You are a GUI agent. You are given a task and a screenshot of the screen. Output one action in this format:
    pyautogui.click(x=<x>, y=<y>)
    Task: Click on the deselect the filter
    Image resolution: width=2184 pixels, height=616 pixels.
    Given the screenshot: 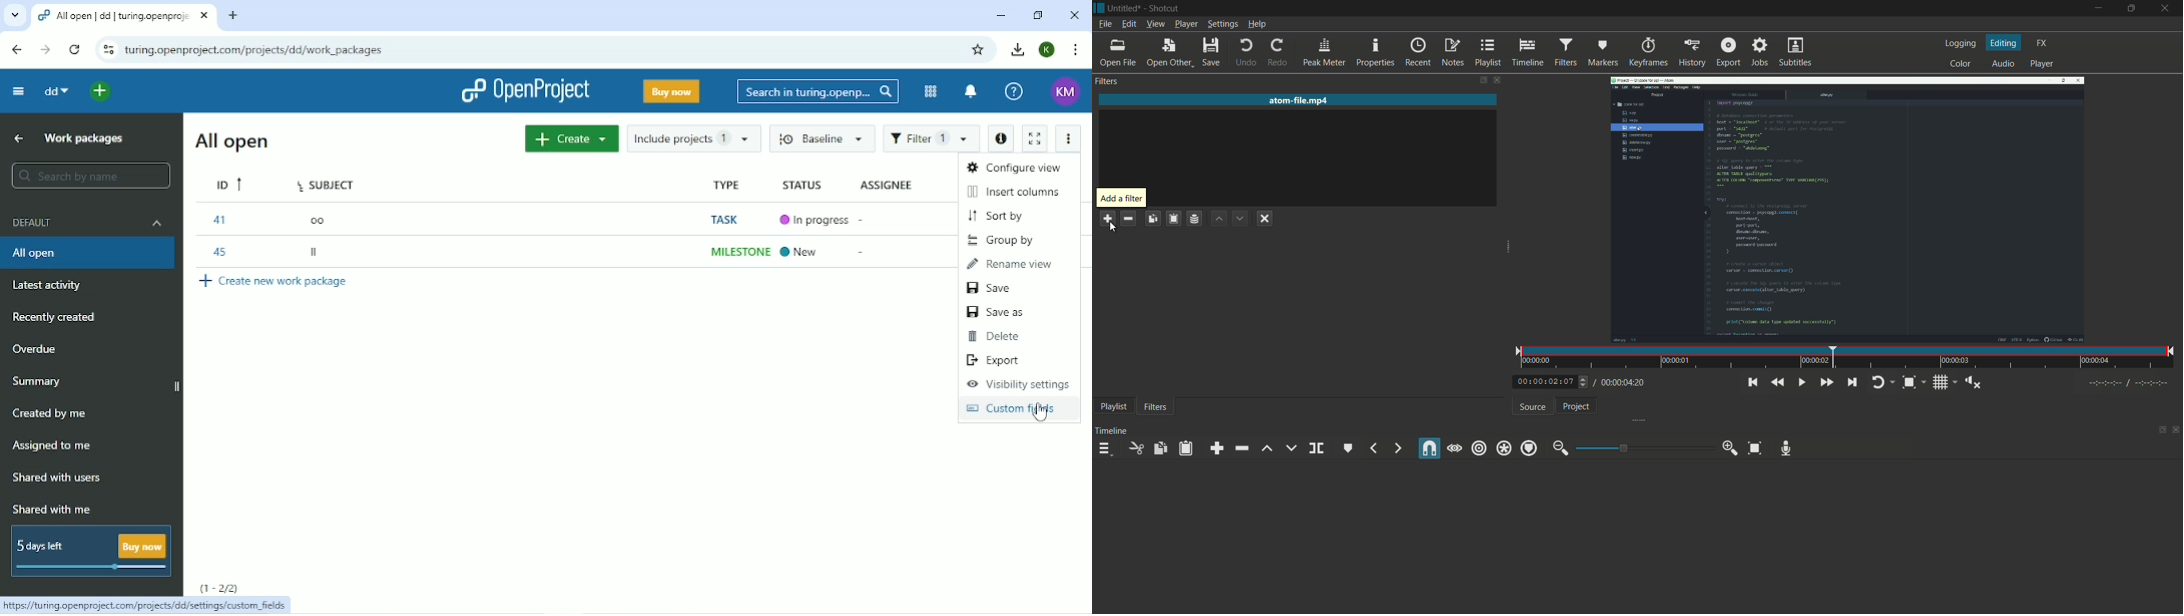 What is the action you would take?
    pyautogui.click(x=1266, y=218)
    